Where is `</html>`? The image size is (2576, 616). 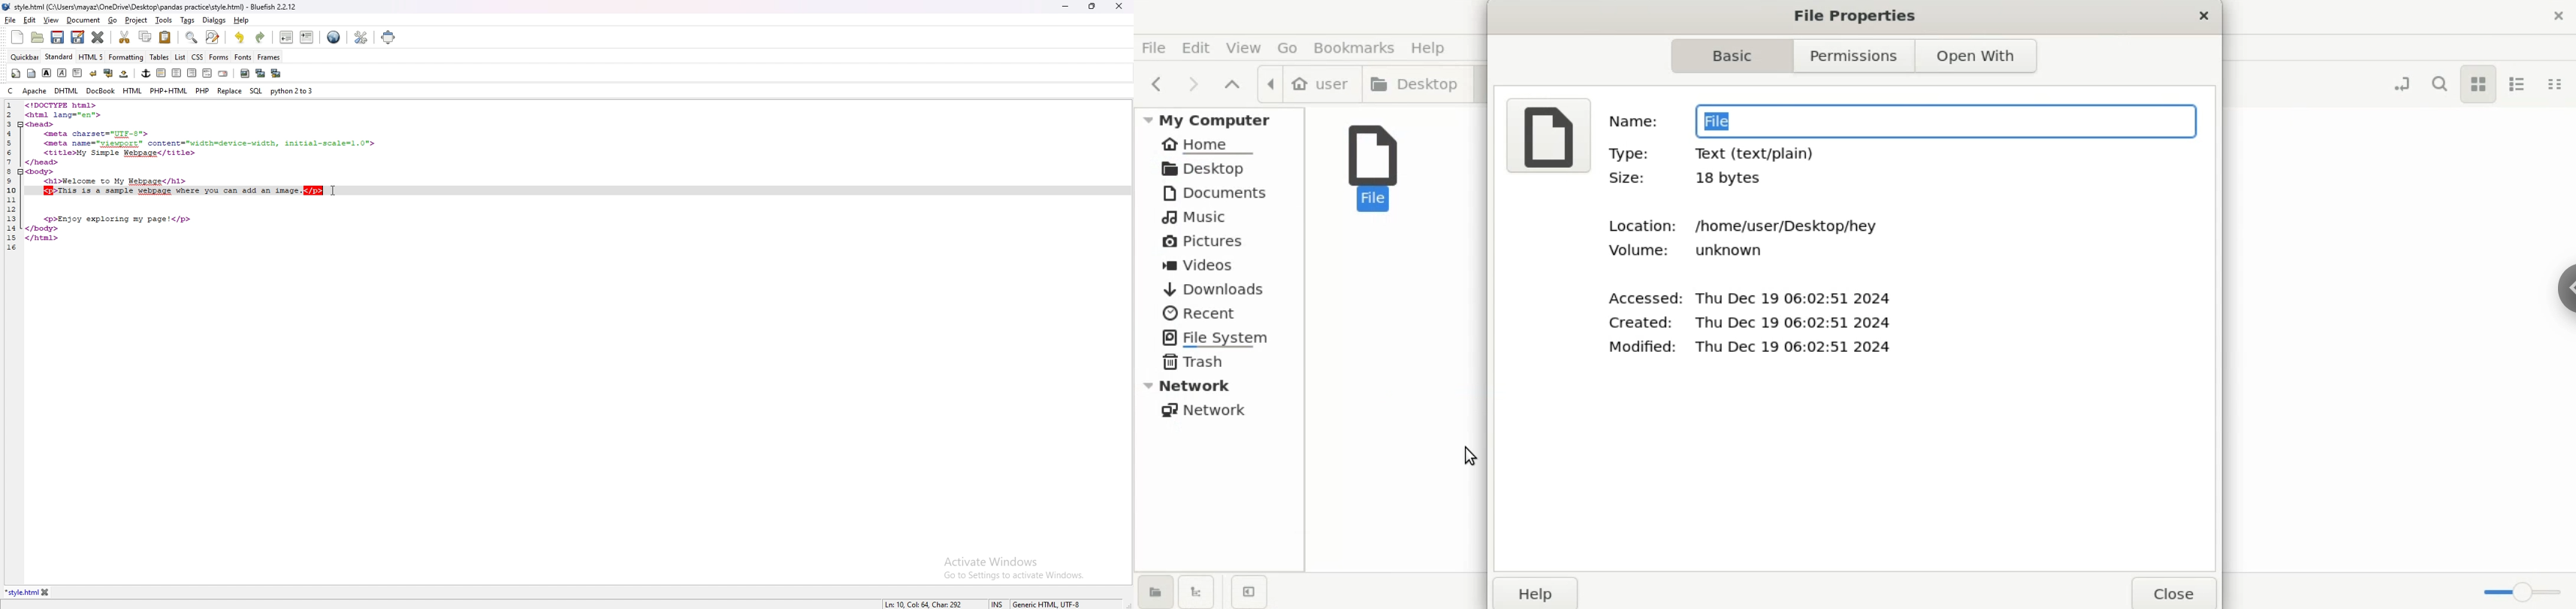
</html> is located at coordinates (43, 238).